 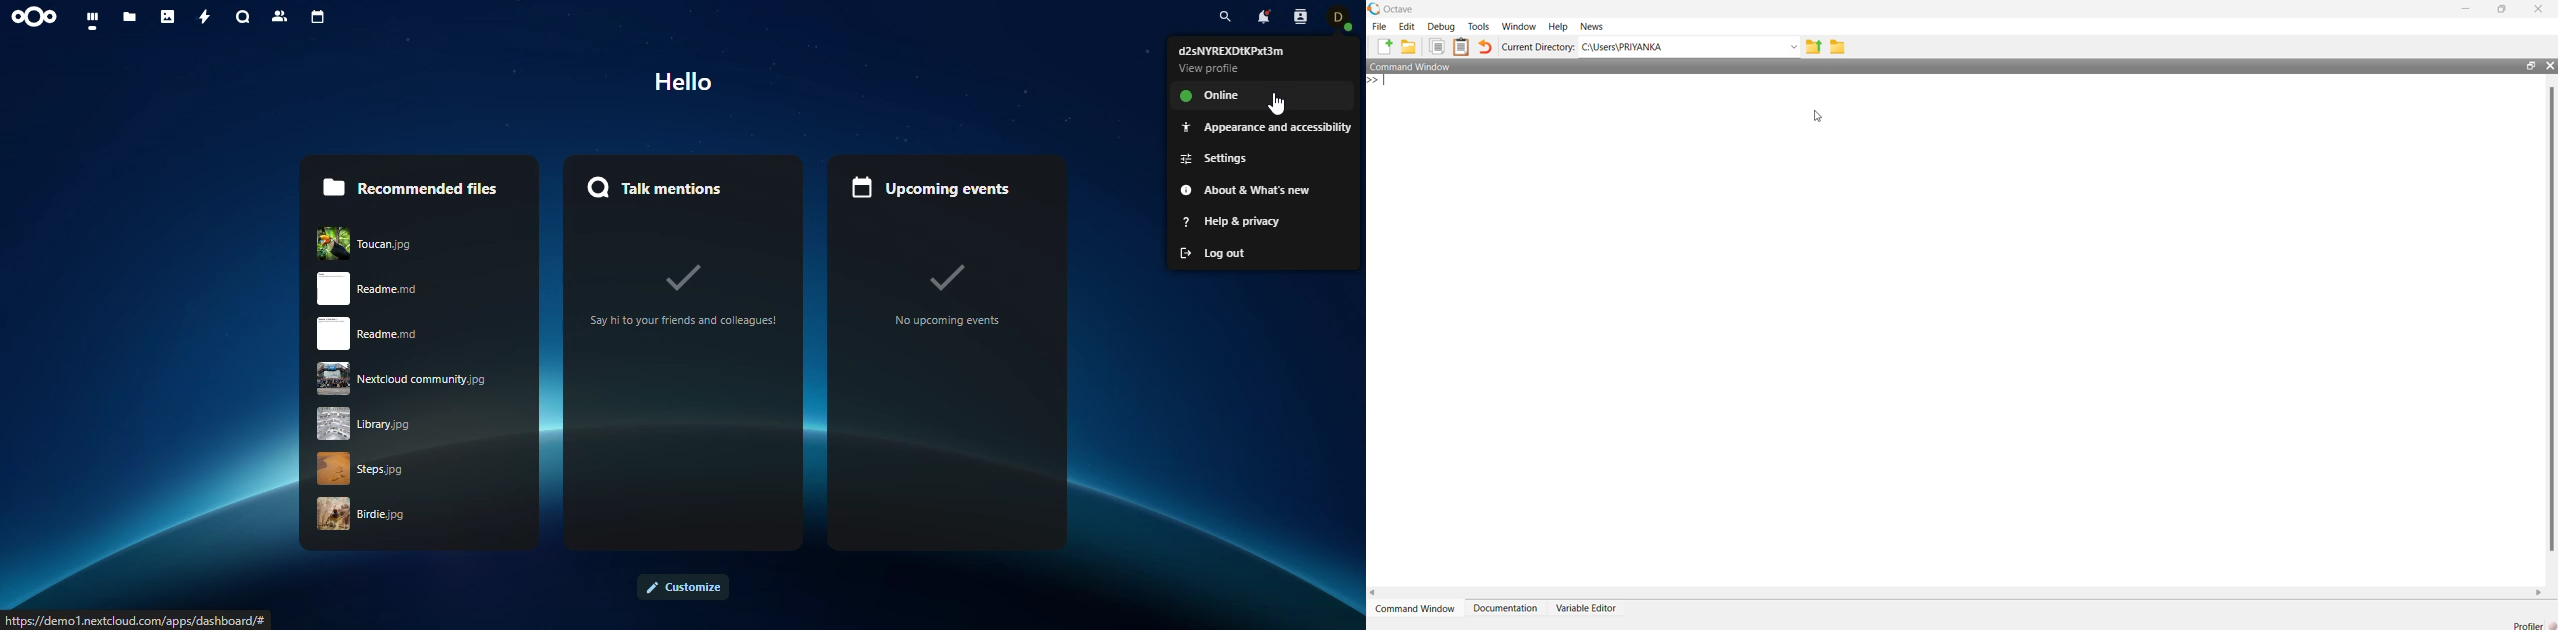 What do you see at coordinates (402, 288) in the screenshot?
I see `read me.rnd` at bounding box center [402, 288].